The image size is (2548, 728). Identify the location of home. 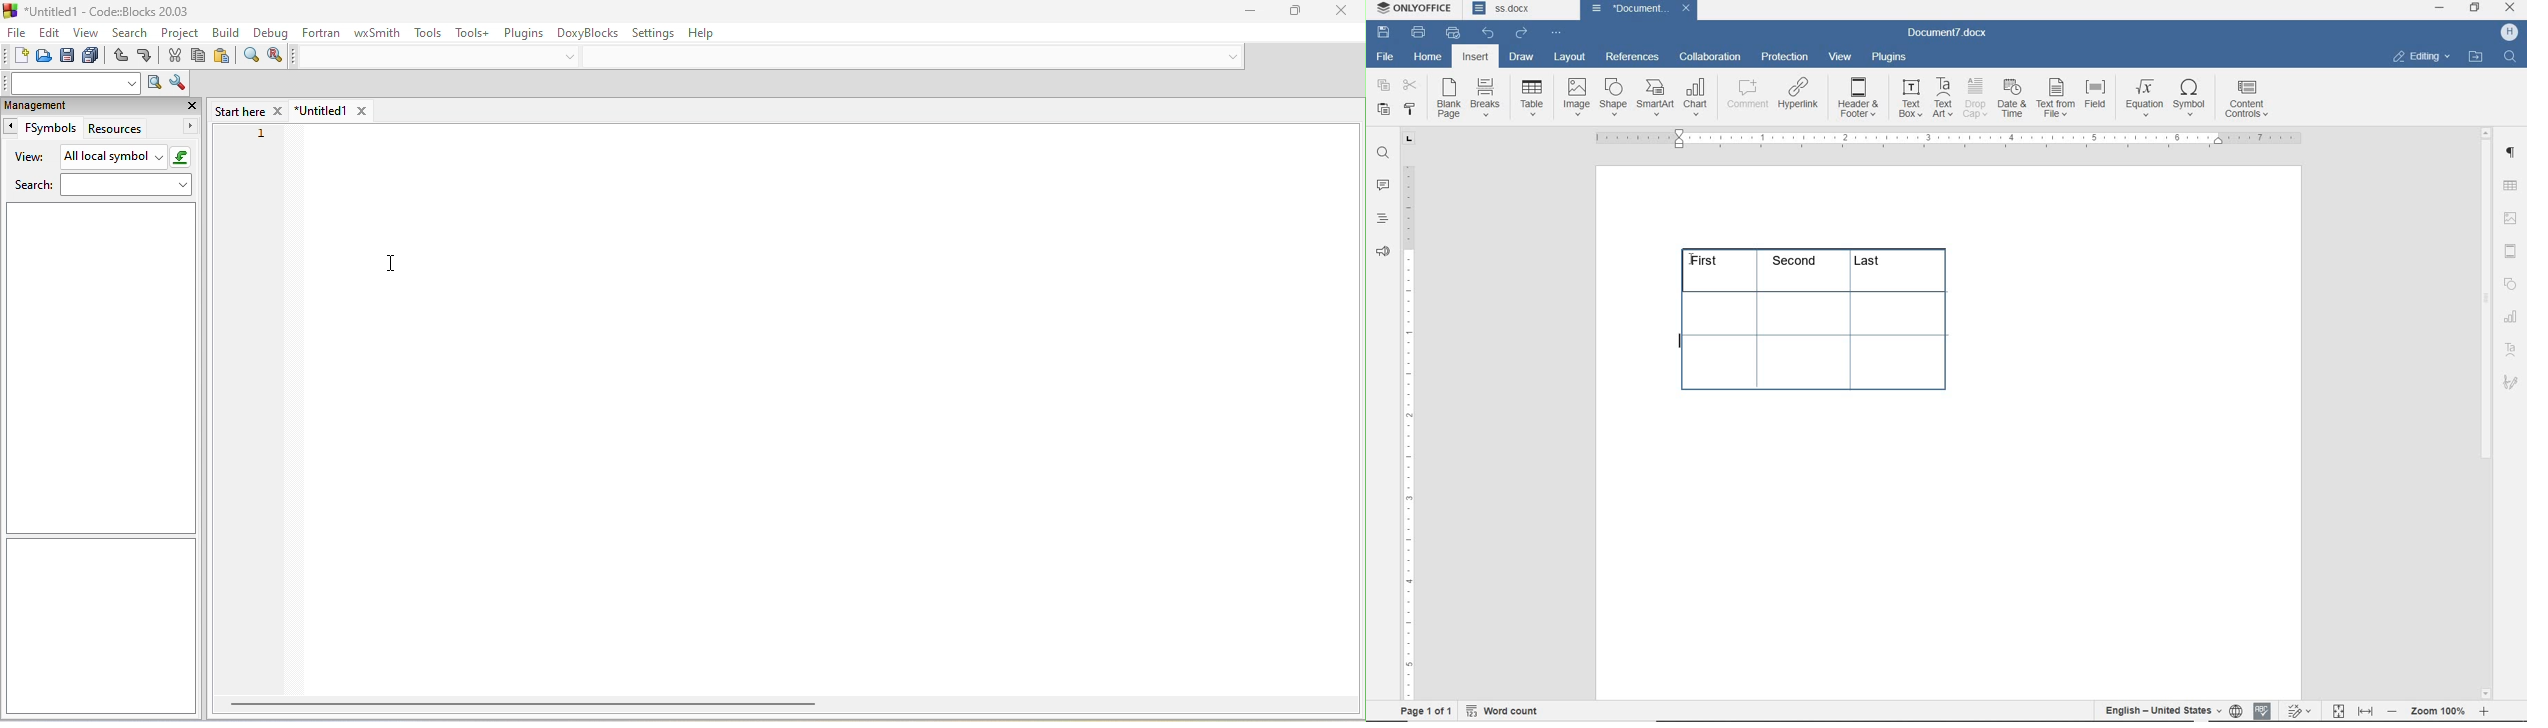
(1429, 58).